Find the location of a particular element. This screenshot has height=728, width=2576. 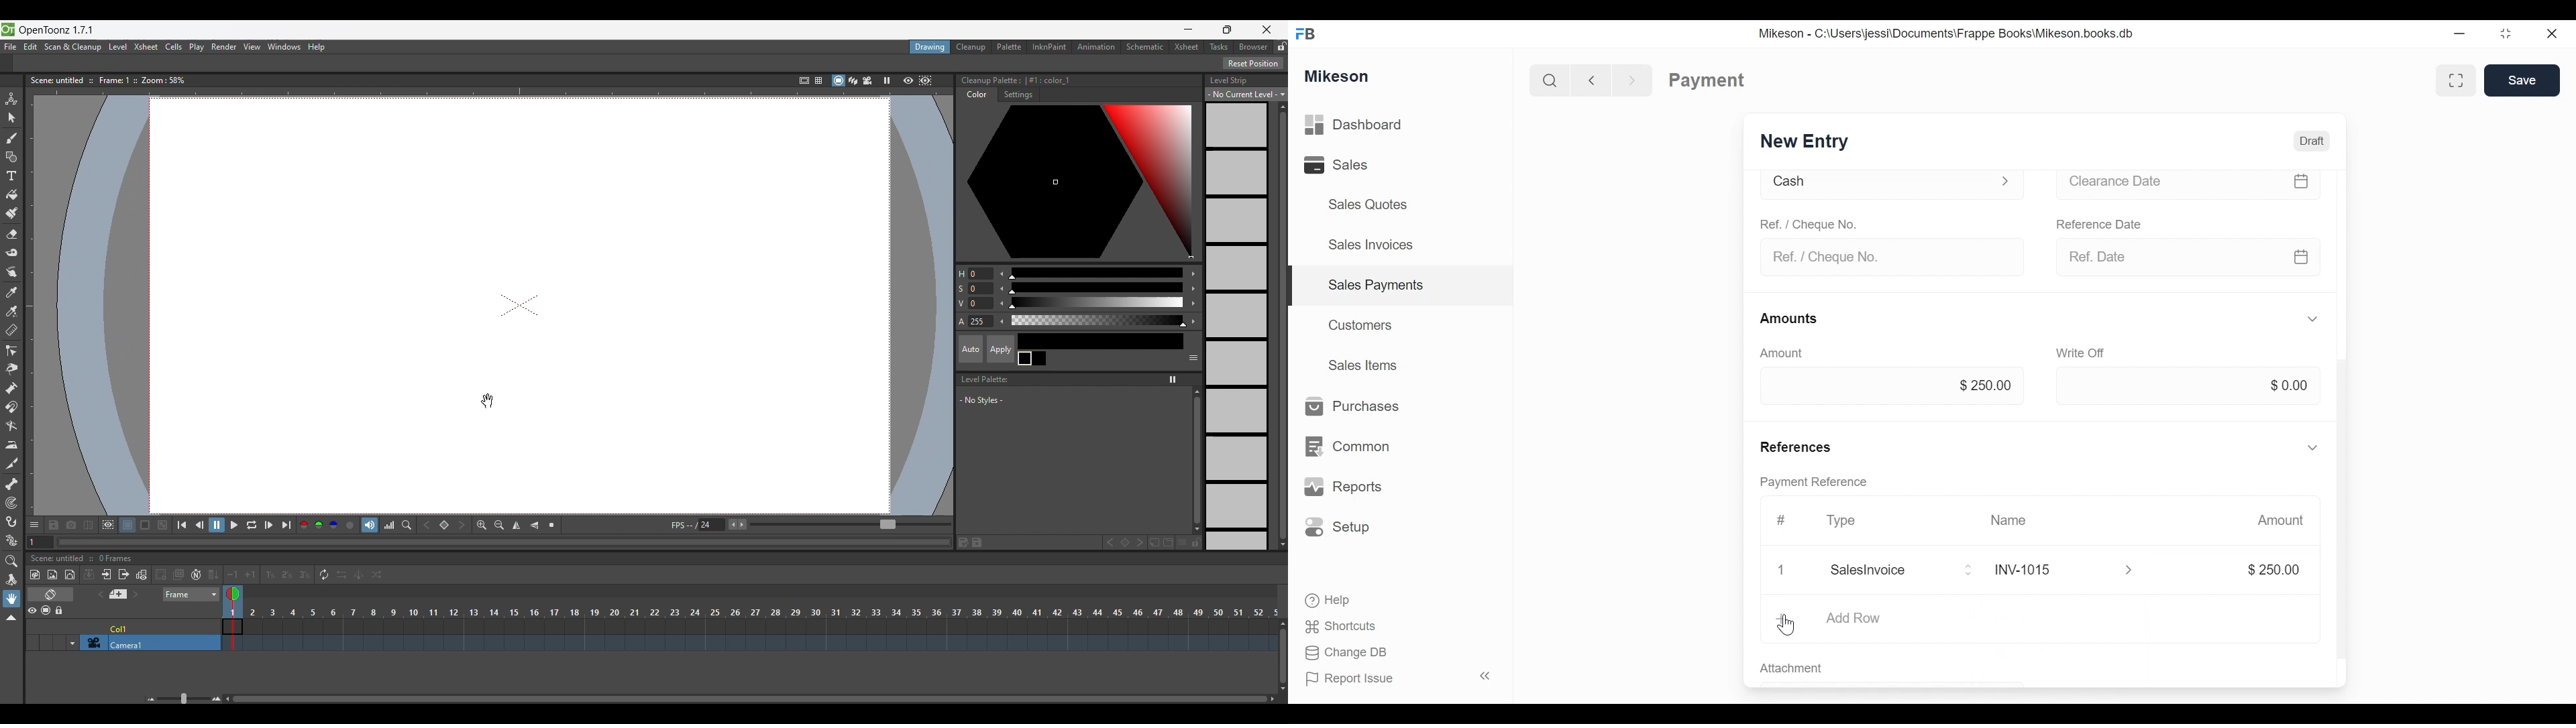

Toggle edit in place is located at coordinates (142, 575).